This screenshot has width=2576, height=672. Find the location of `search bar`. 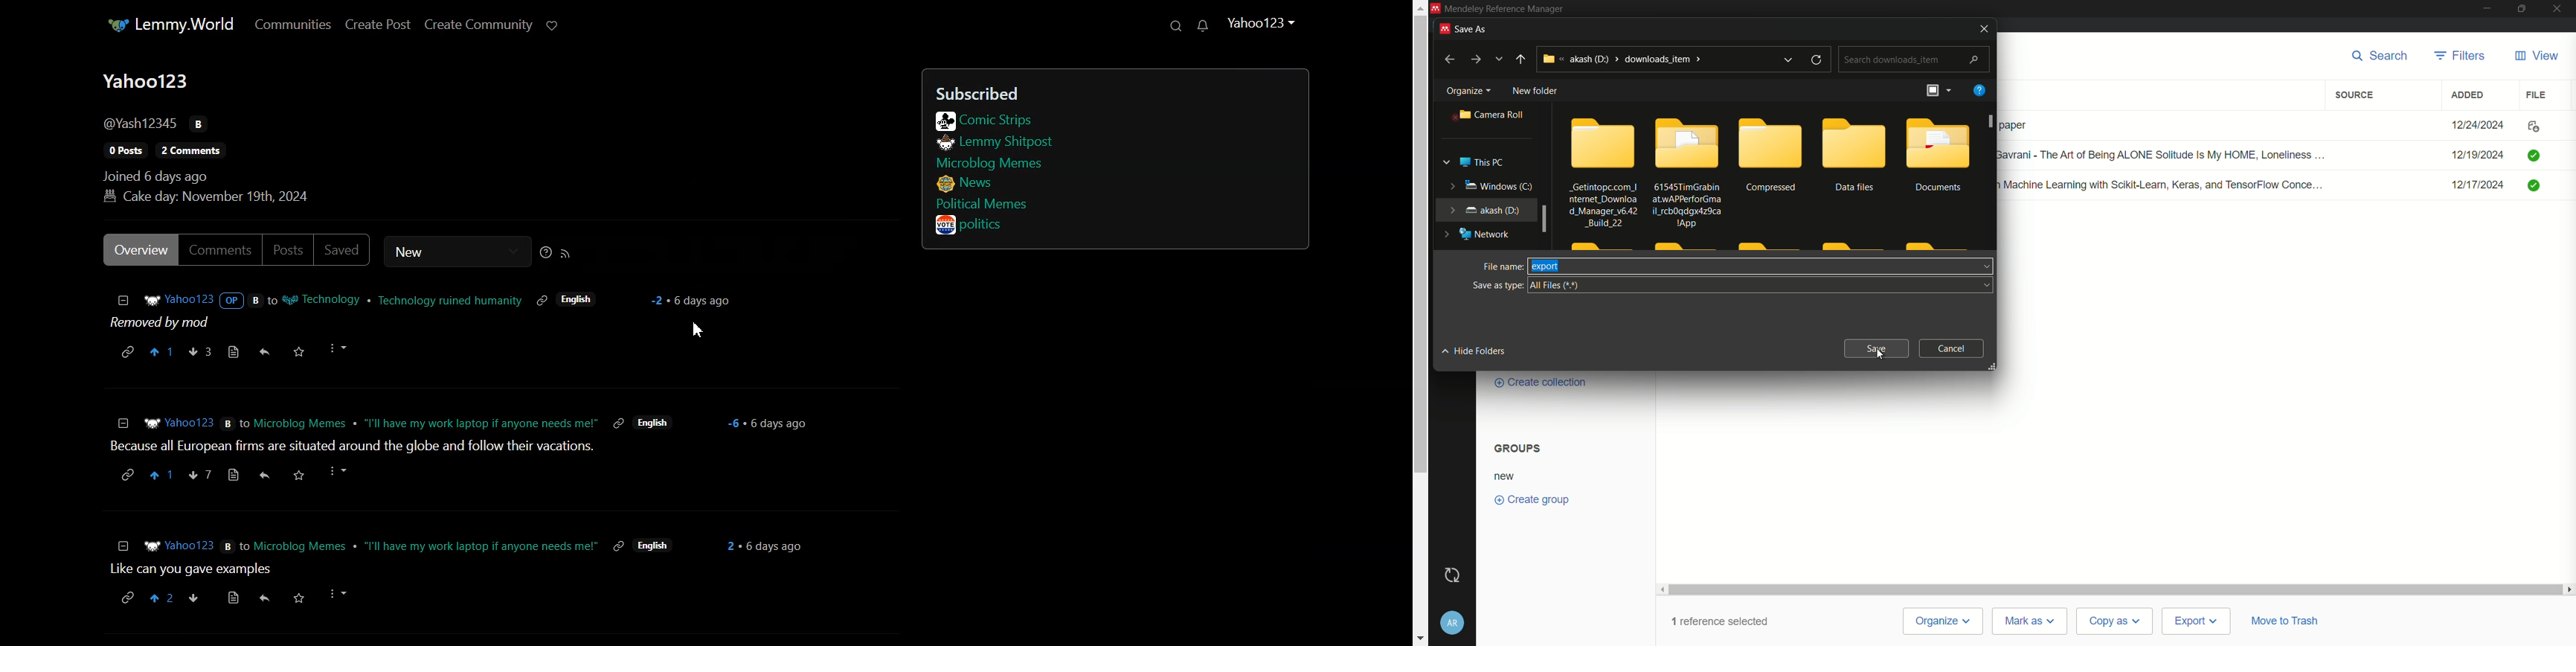

search bar is located at coordinates (1915, 59).